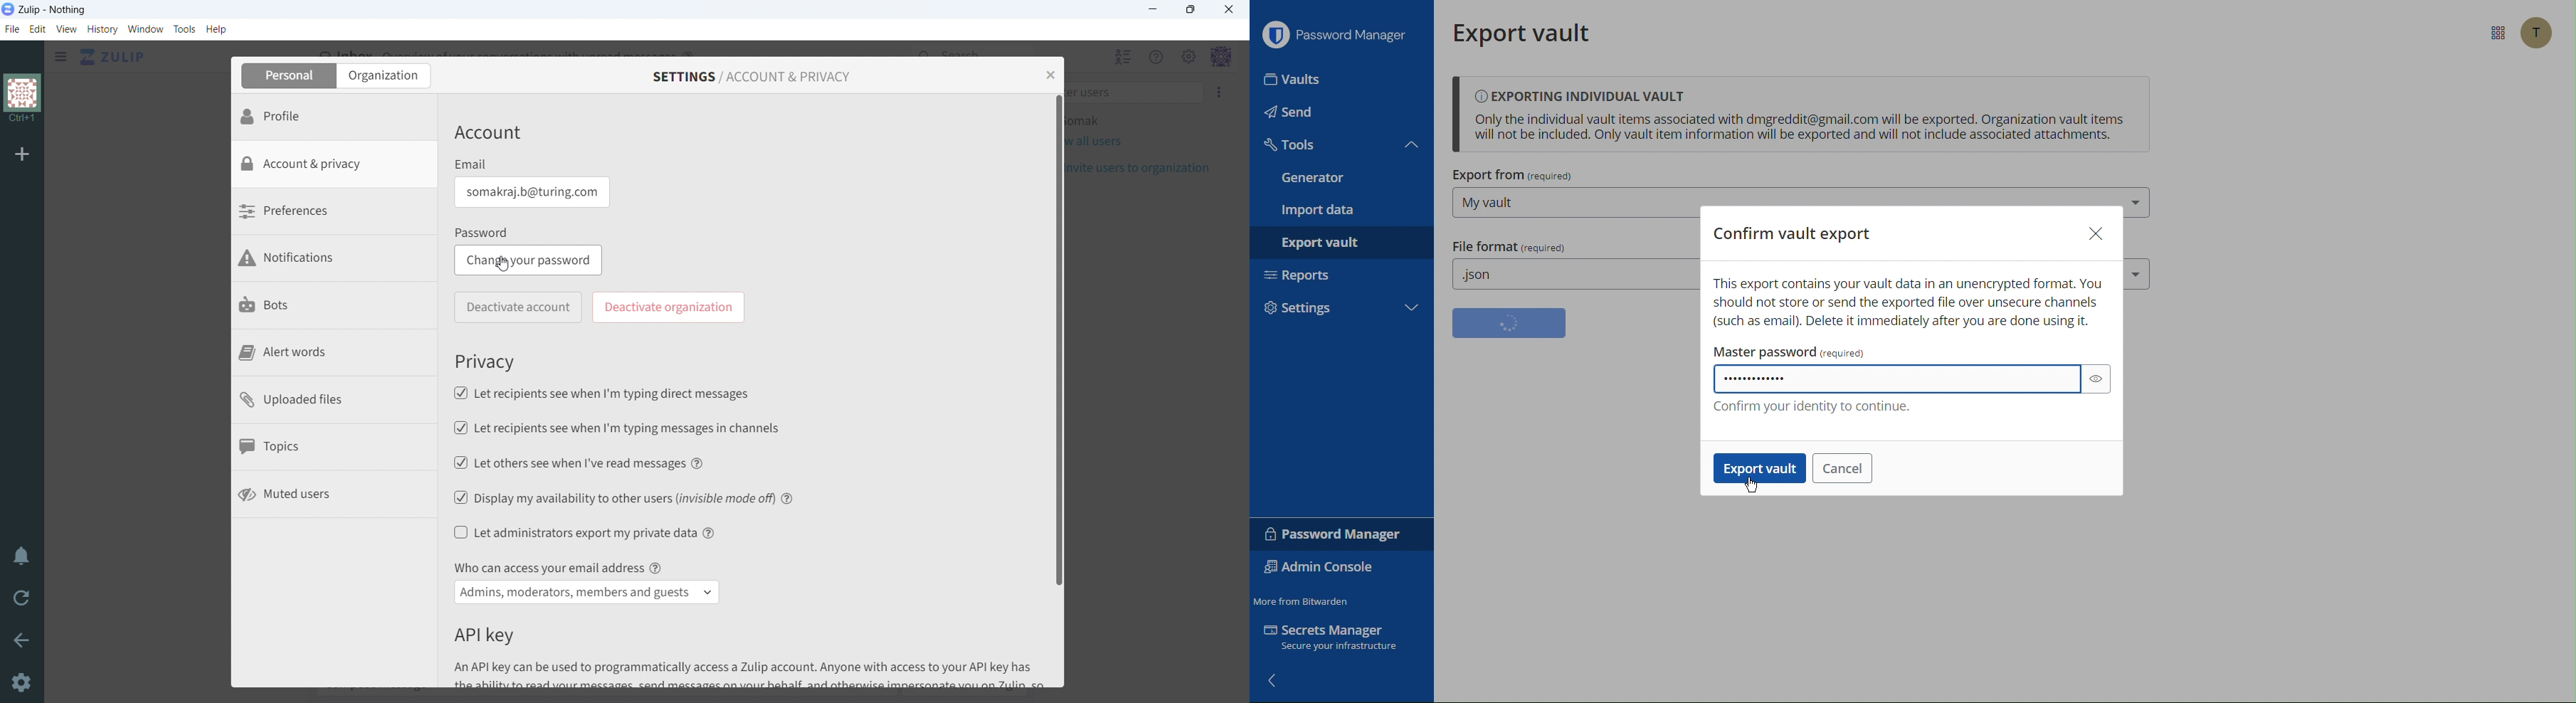 This screenshot has height=728, width=2576. I want to click on tools, so click(185, 29).